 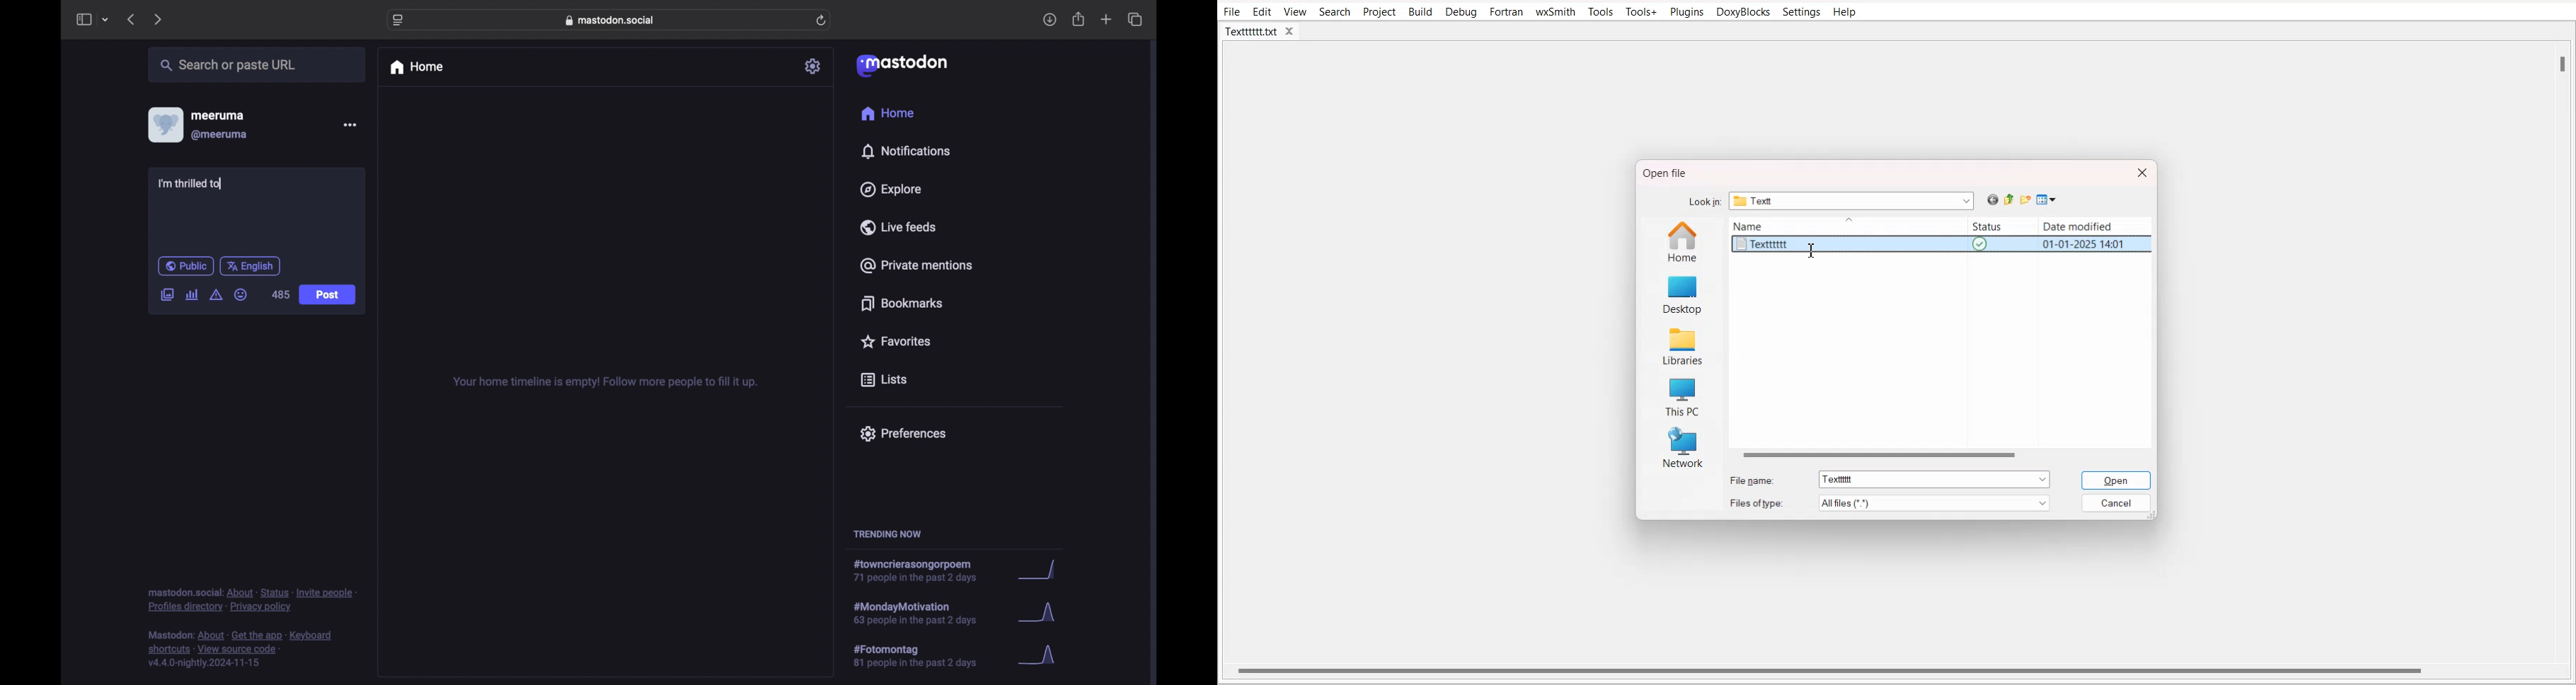 What do you see at coordinates (327, 295) in the screenshot?
I see `post` at bounding box center [327, 295].